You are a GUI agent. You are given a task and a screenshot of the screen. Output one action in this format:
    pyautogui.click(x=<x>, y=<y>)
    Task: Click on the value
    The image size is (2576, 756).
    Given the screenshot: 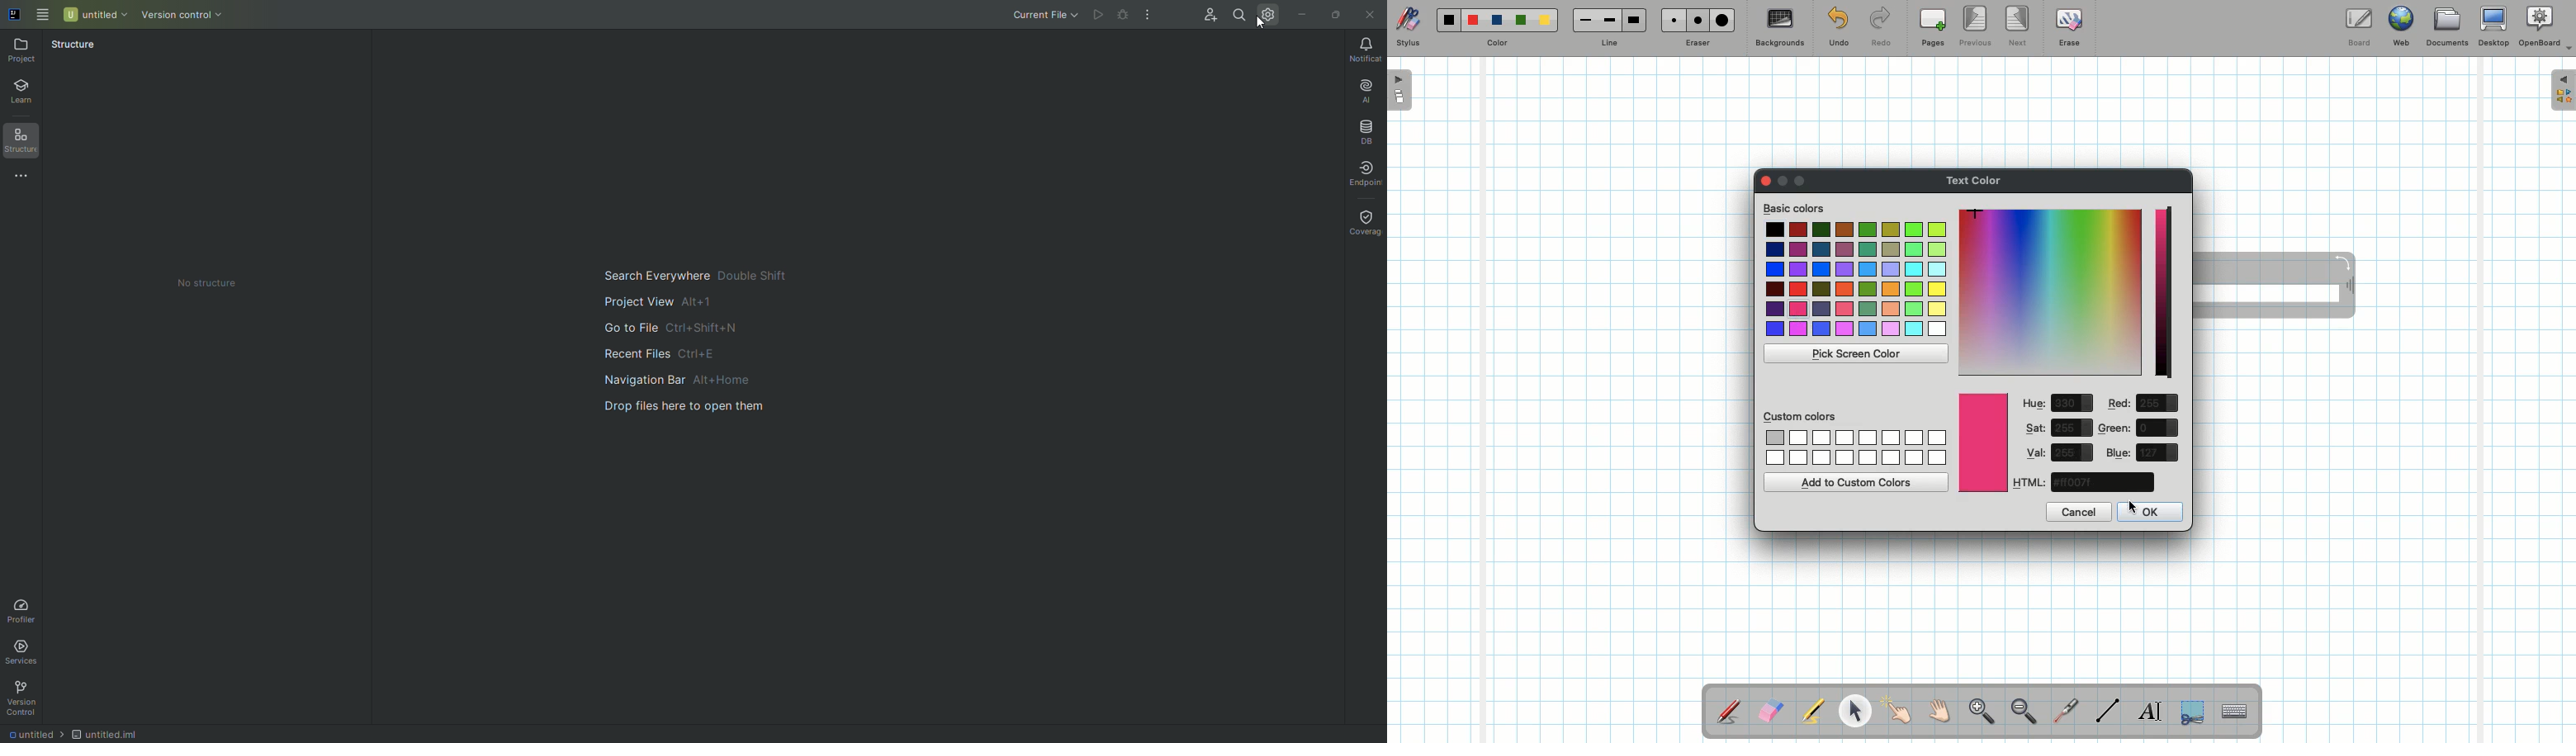 What is the action you would take?
    pyautogui.click(x=2072, y=404)
    